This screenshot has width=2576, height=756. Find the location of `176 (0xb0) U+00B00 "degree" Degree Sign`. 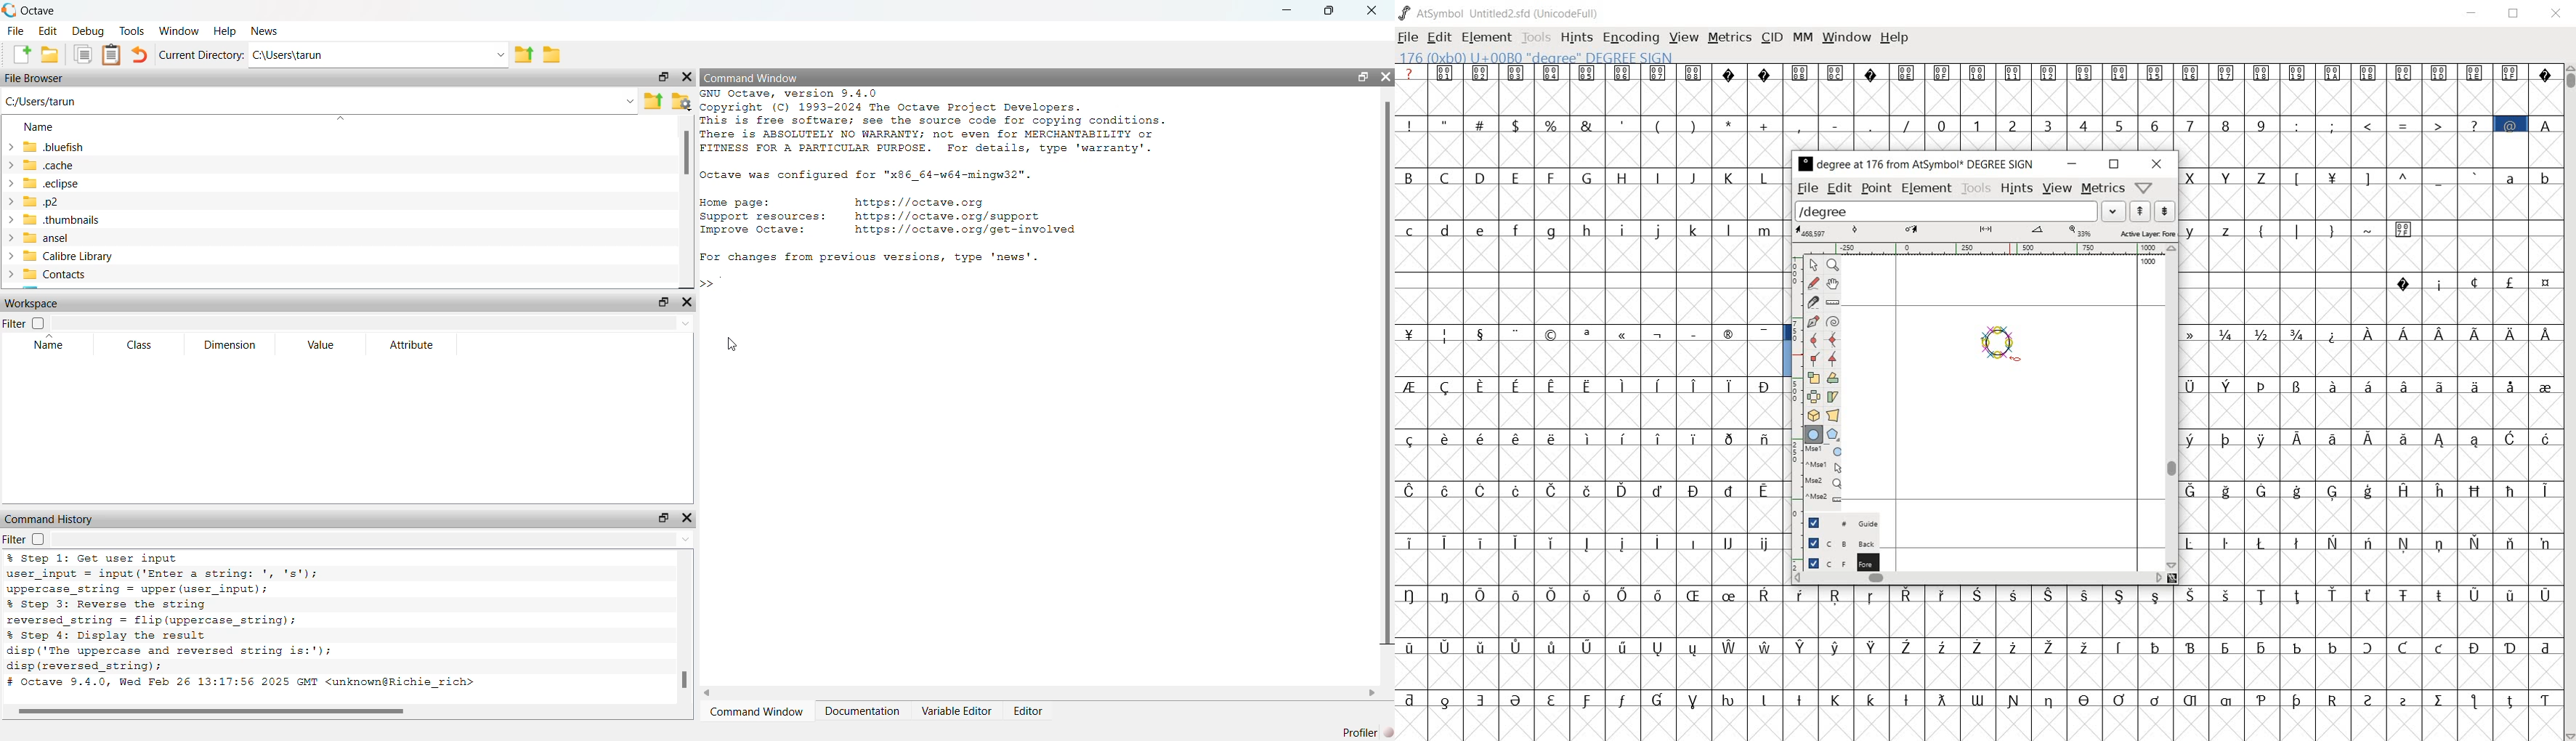

176 (0xb0) U+00B00 "degree" Degree Sign is located at coordinates (1540, 58).